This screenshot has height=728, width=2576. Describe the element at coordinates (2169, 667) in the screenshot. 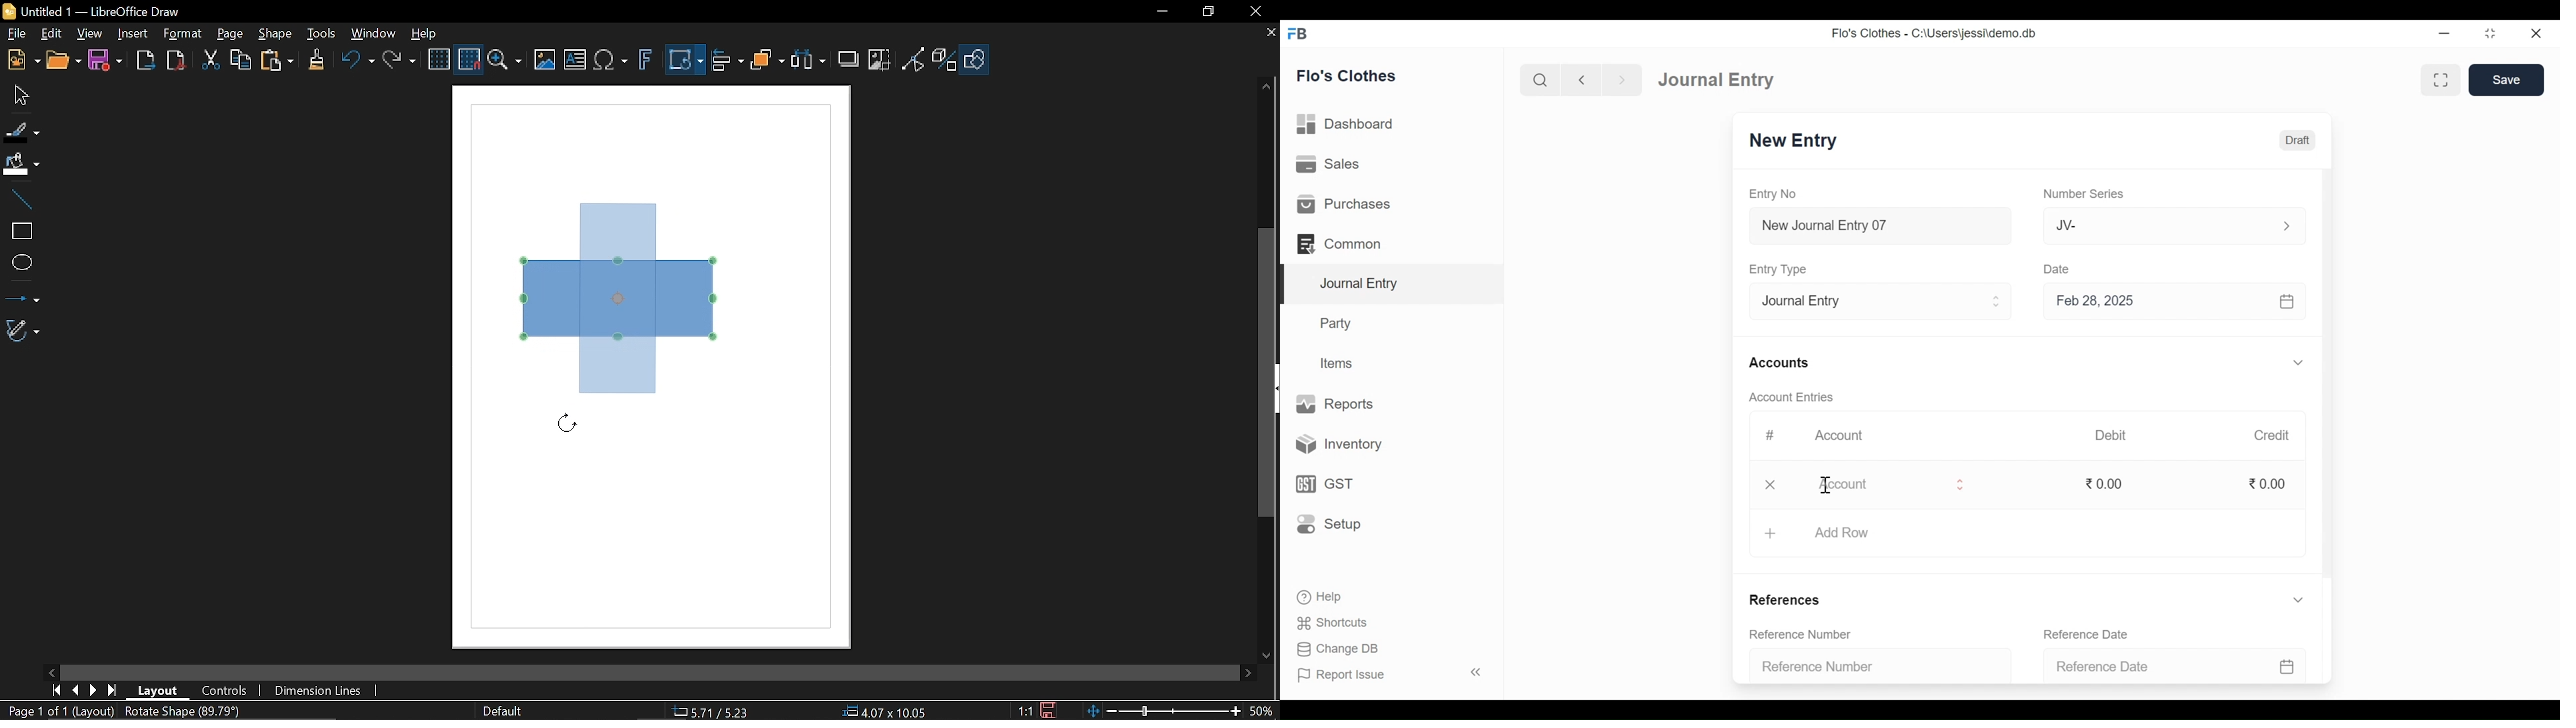

I see `Reference Date` at that location.